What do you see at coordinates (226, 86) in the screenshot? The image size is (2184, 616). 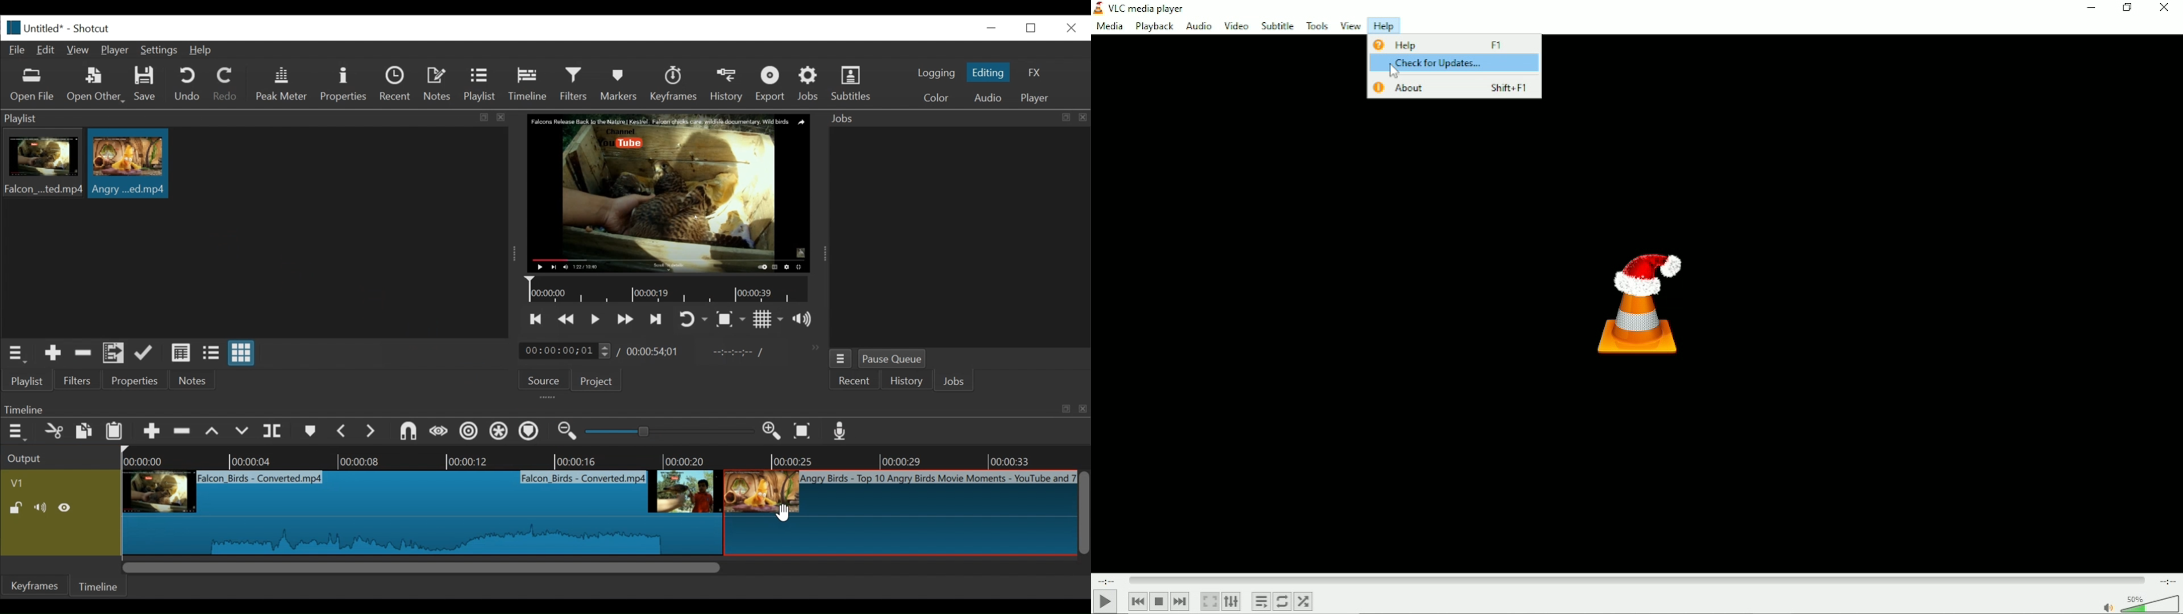 I see `Redo` at bounding box center [226, 86].